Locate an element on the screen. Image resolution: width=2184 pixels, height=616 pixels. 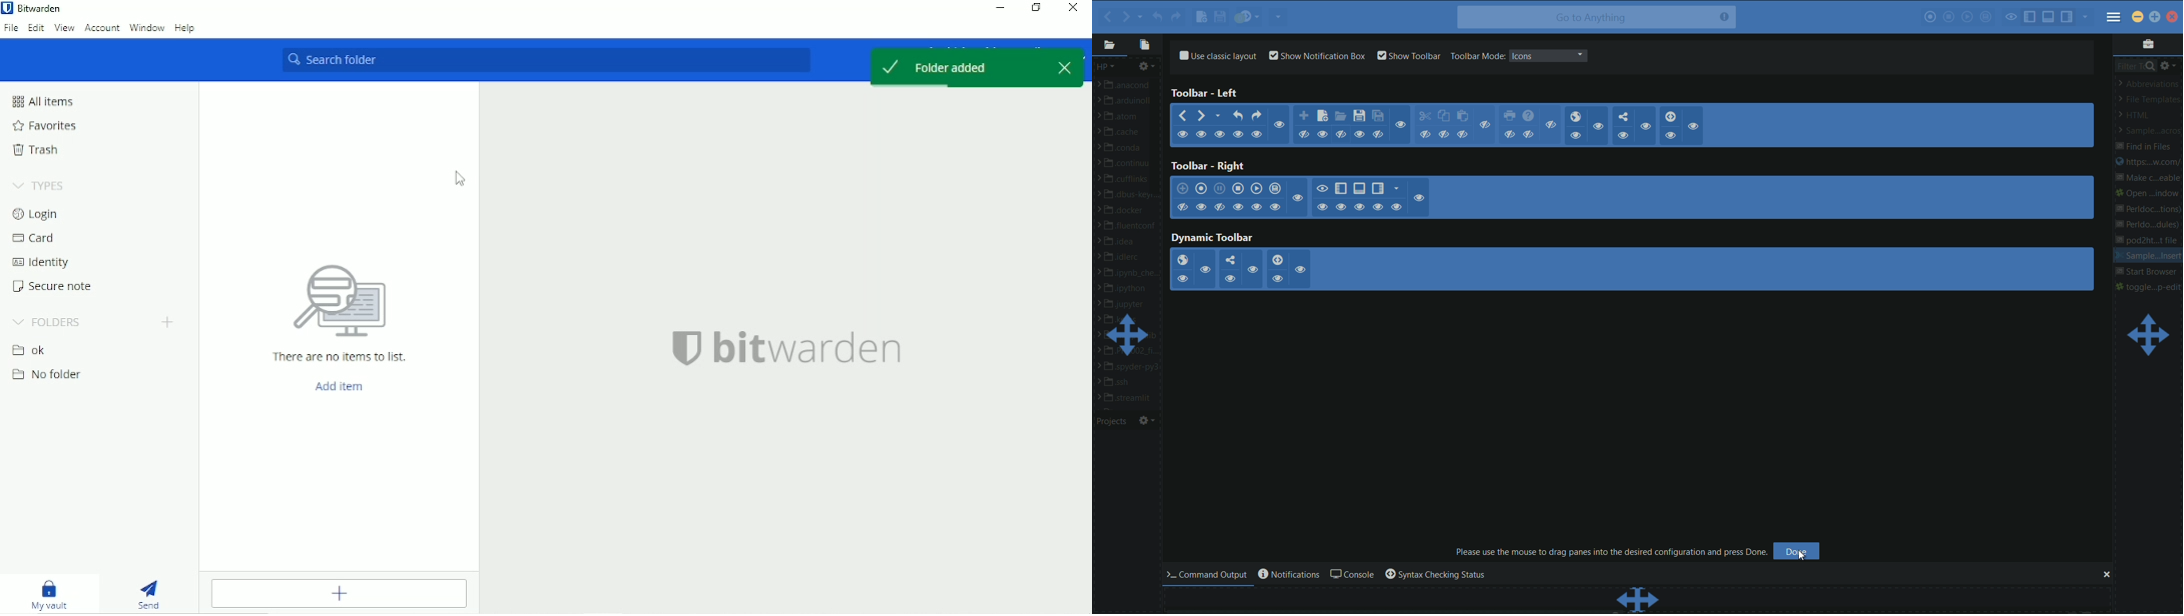
My vault is located at coordinates (47, 595).